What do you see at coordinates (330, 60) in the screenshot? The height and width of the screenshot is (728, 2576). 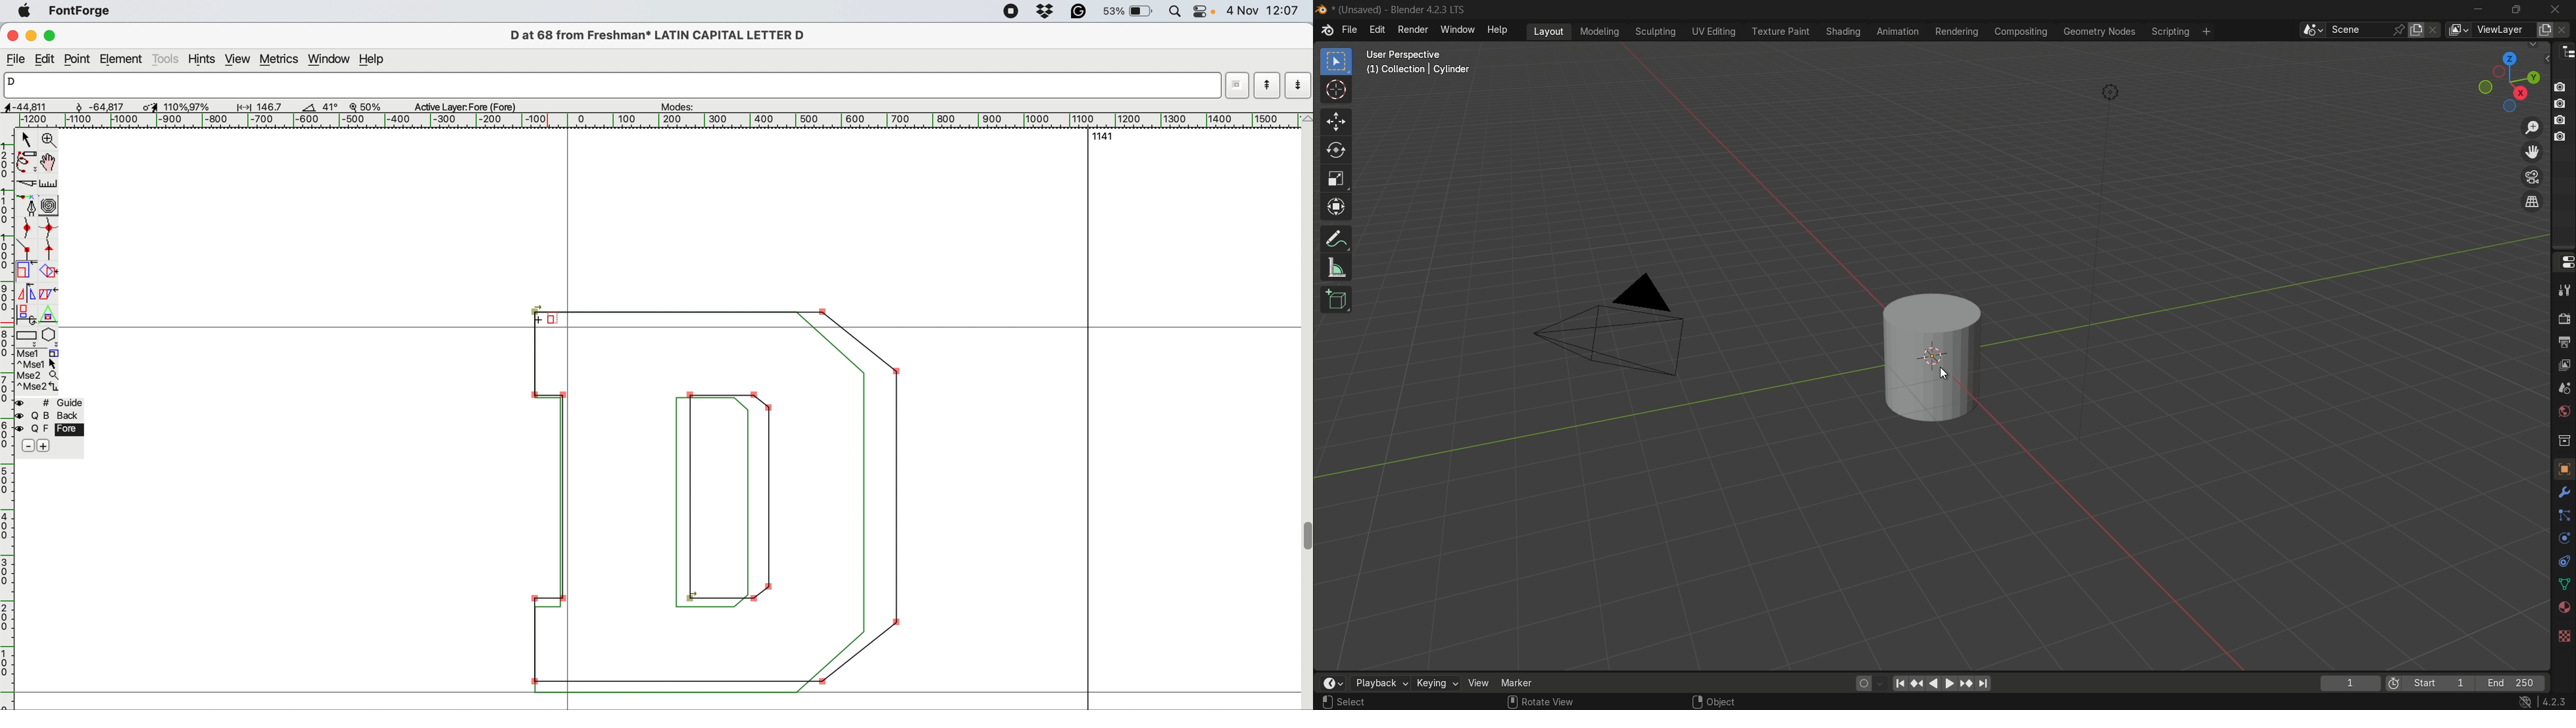 I see `window` at bounding box center [330, 60].